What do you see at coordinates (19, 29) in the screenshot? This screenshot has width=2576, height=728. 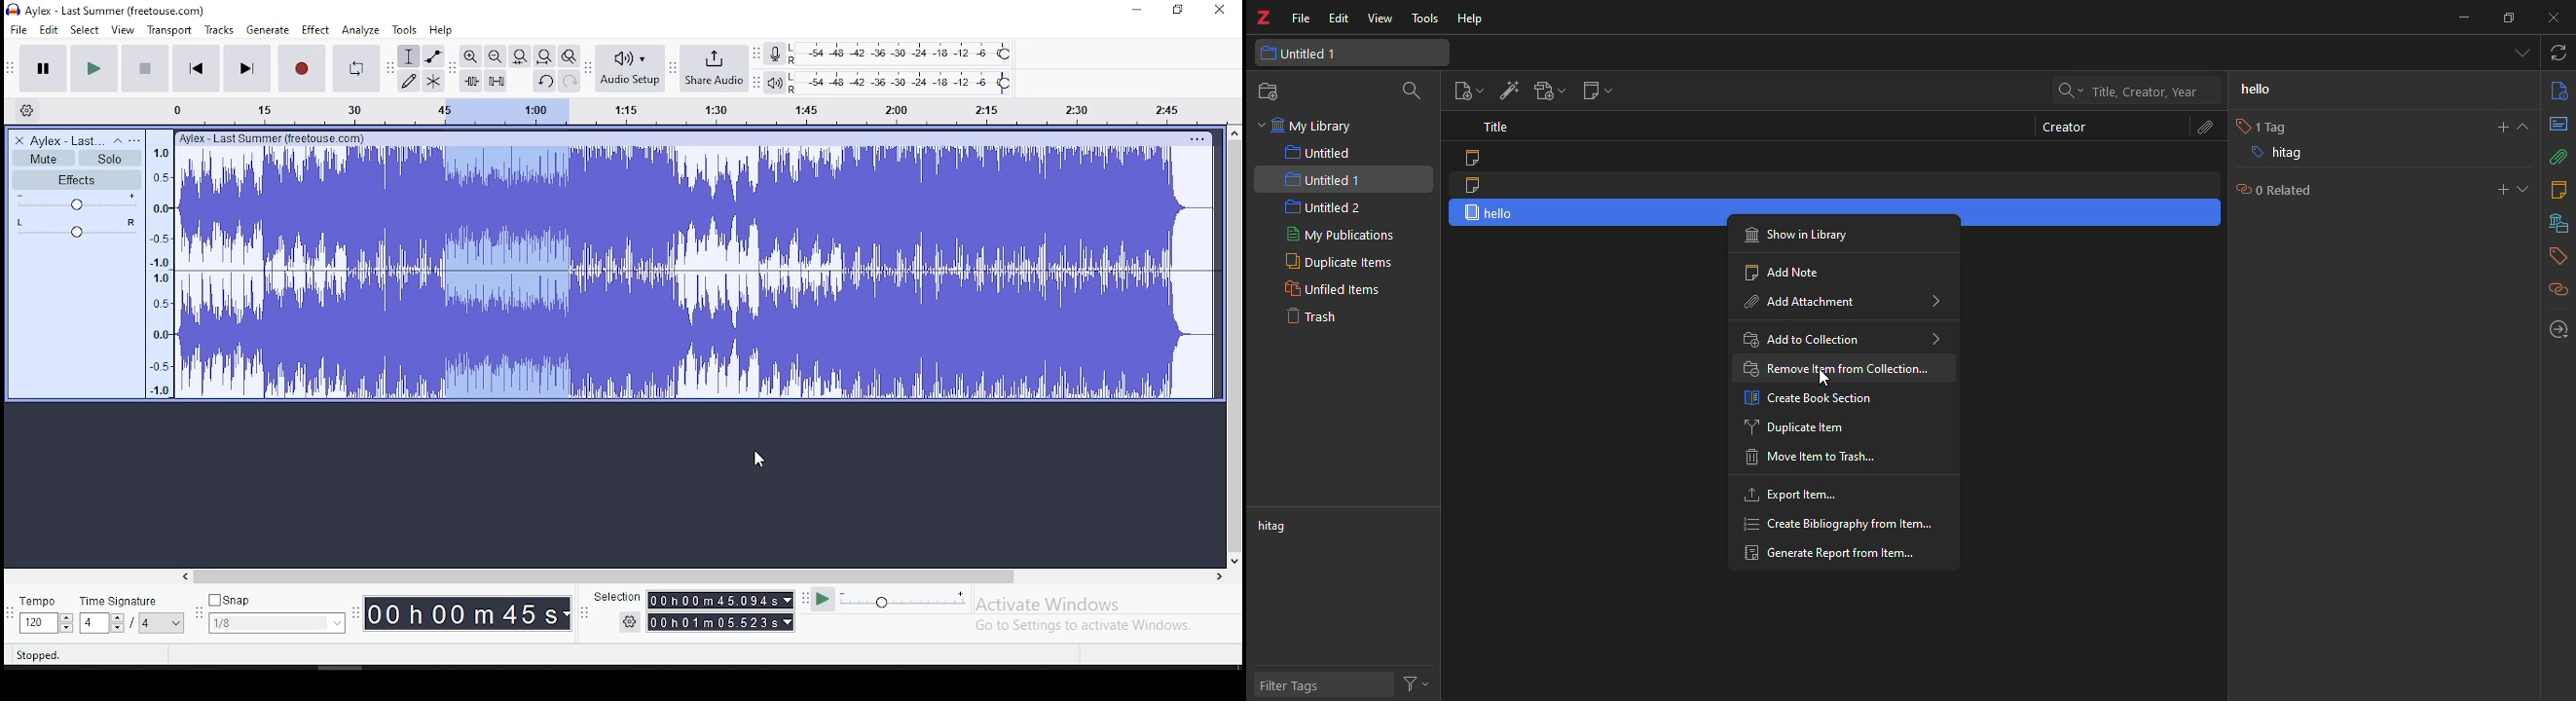 I see `file` at bounding box center [19, 29].